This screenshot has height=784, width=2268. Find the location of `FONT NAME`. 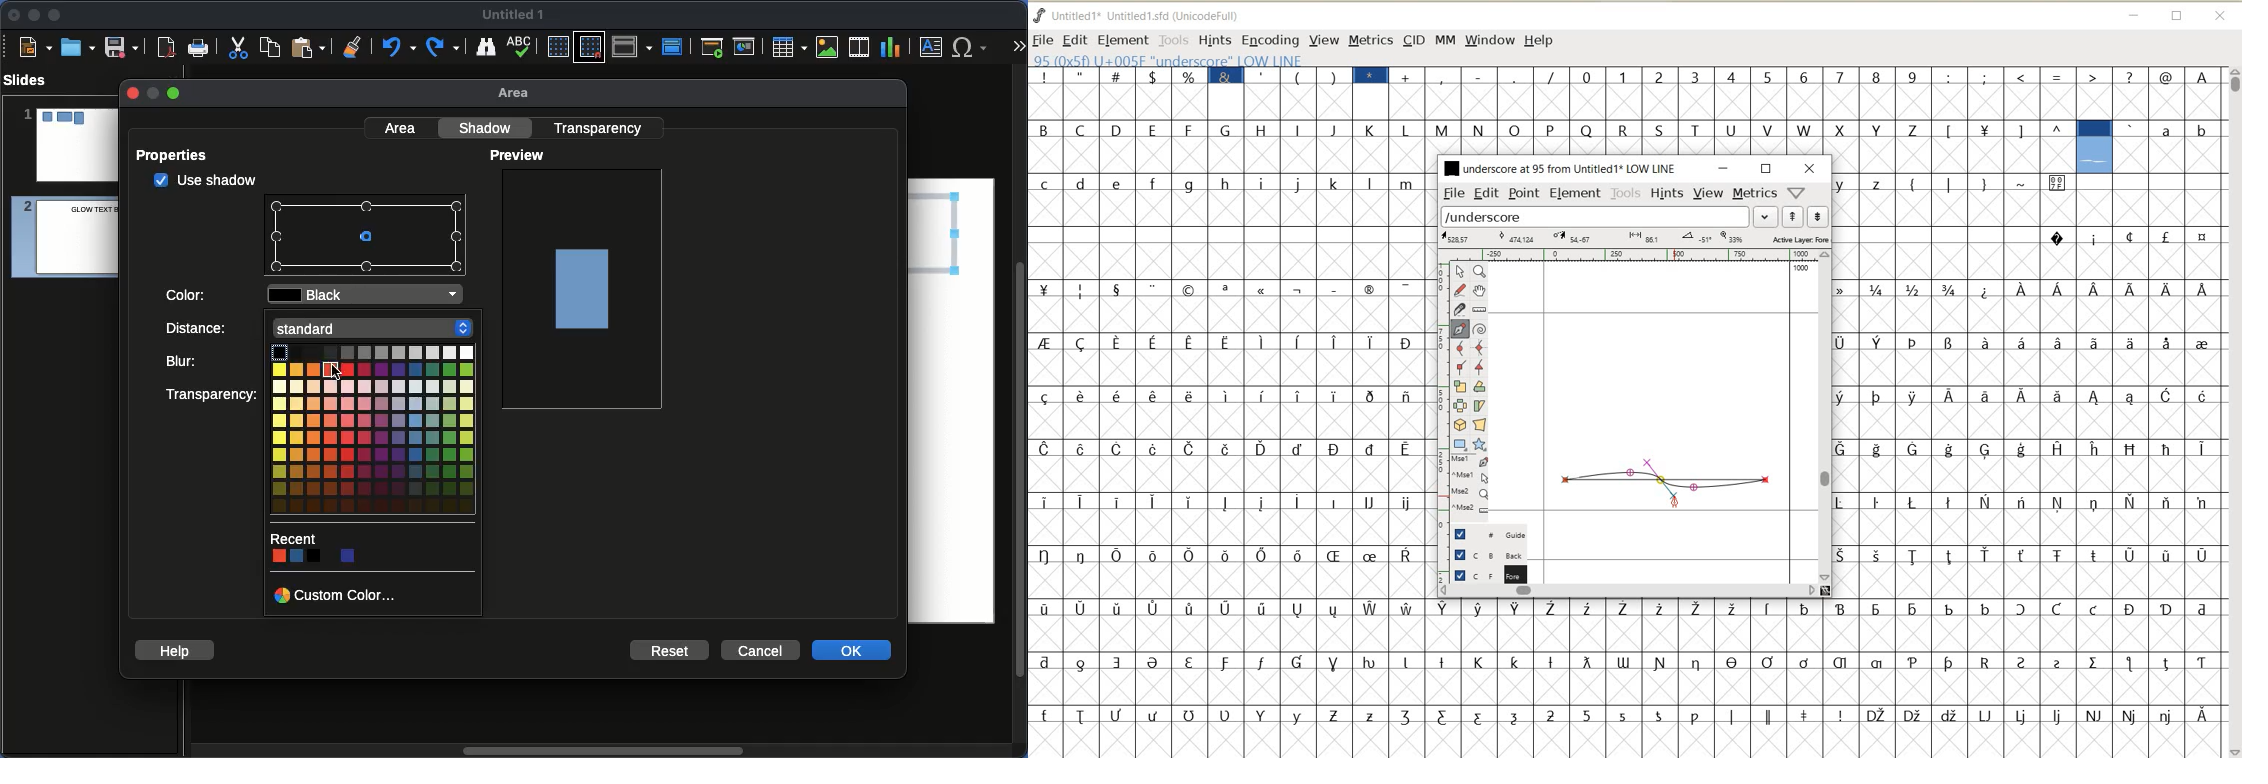

FONT NAME is located at coordinates (1148, 16).